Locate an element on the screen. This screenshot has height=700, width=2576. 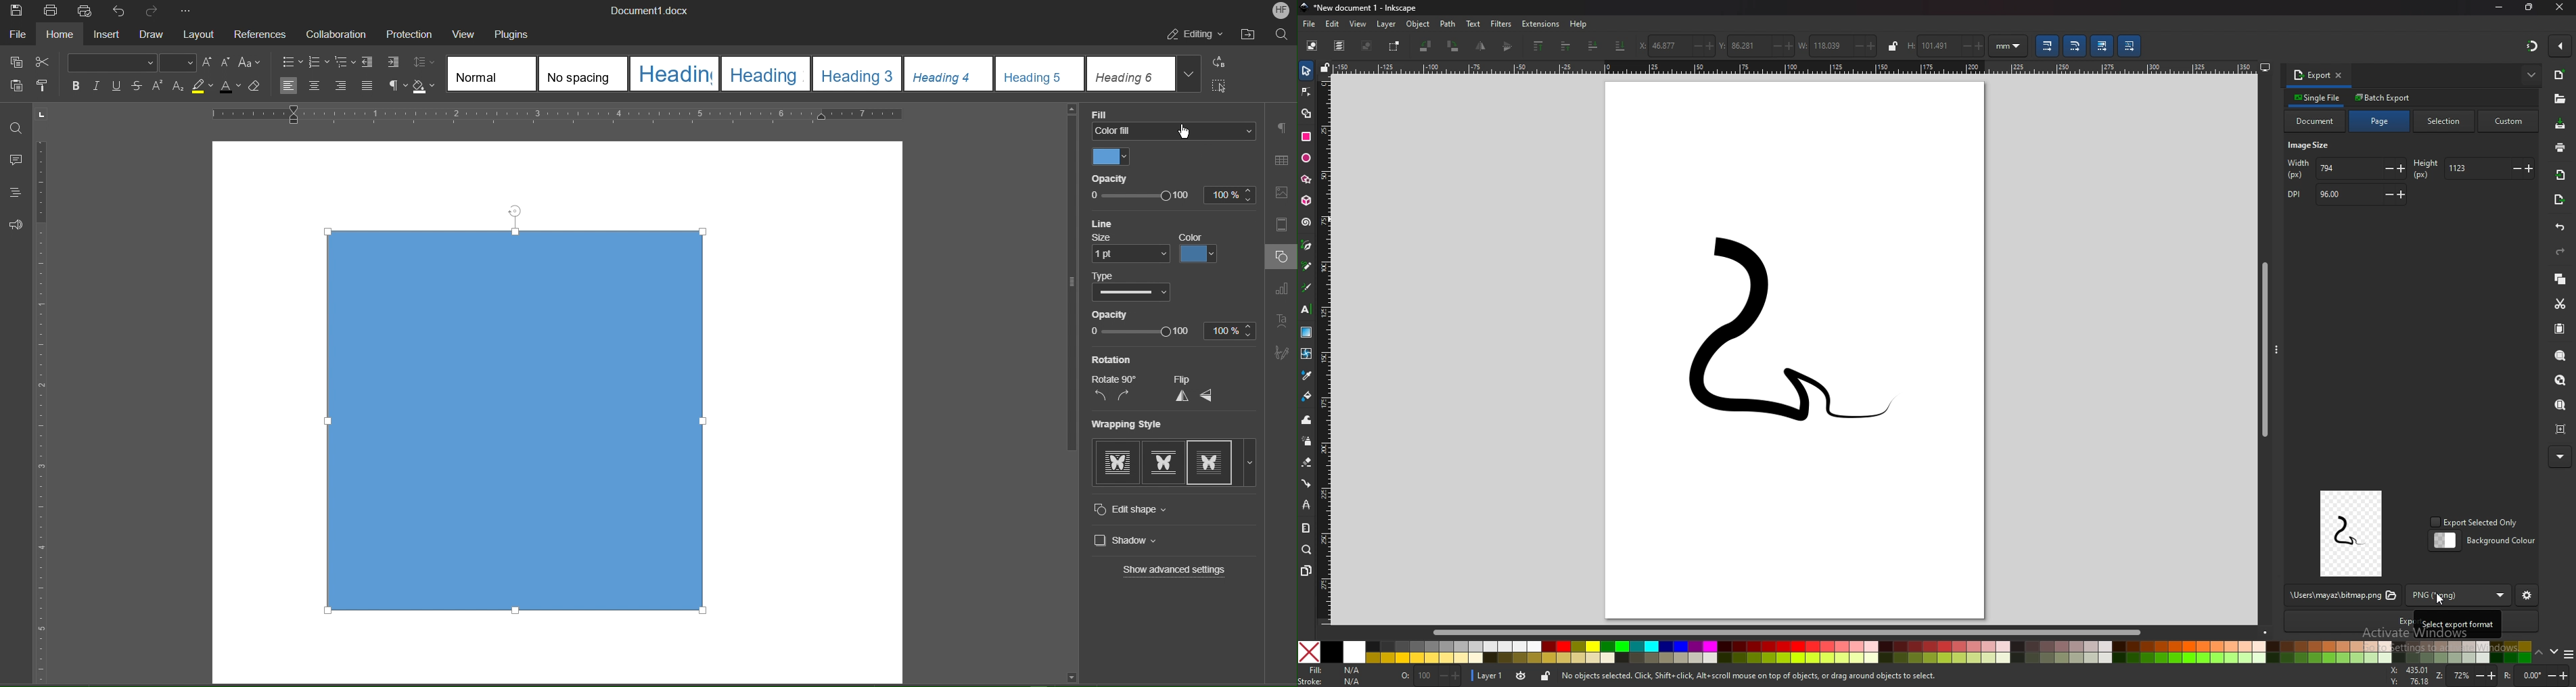
rotate 90 degree ccw is located at coordinates (1426, 46).